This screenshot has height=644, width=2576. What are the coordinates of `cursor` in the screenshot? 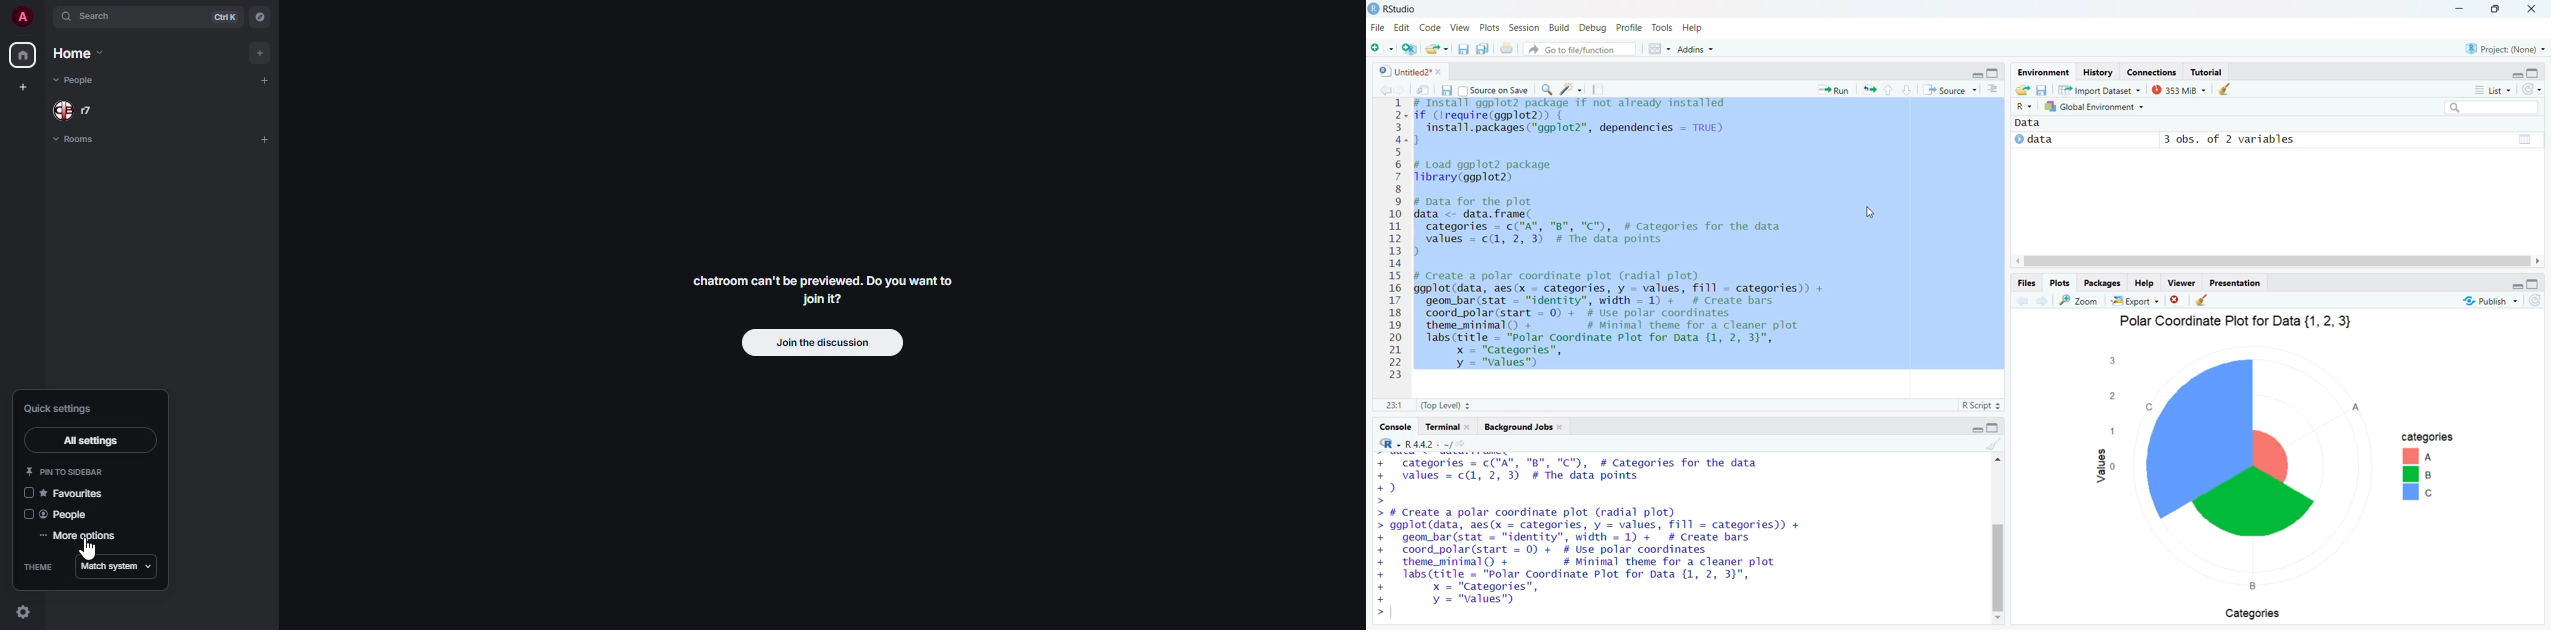 It's located at (1867, 216).